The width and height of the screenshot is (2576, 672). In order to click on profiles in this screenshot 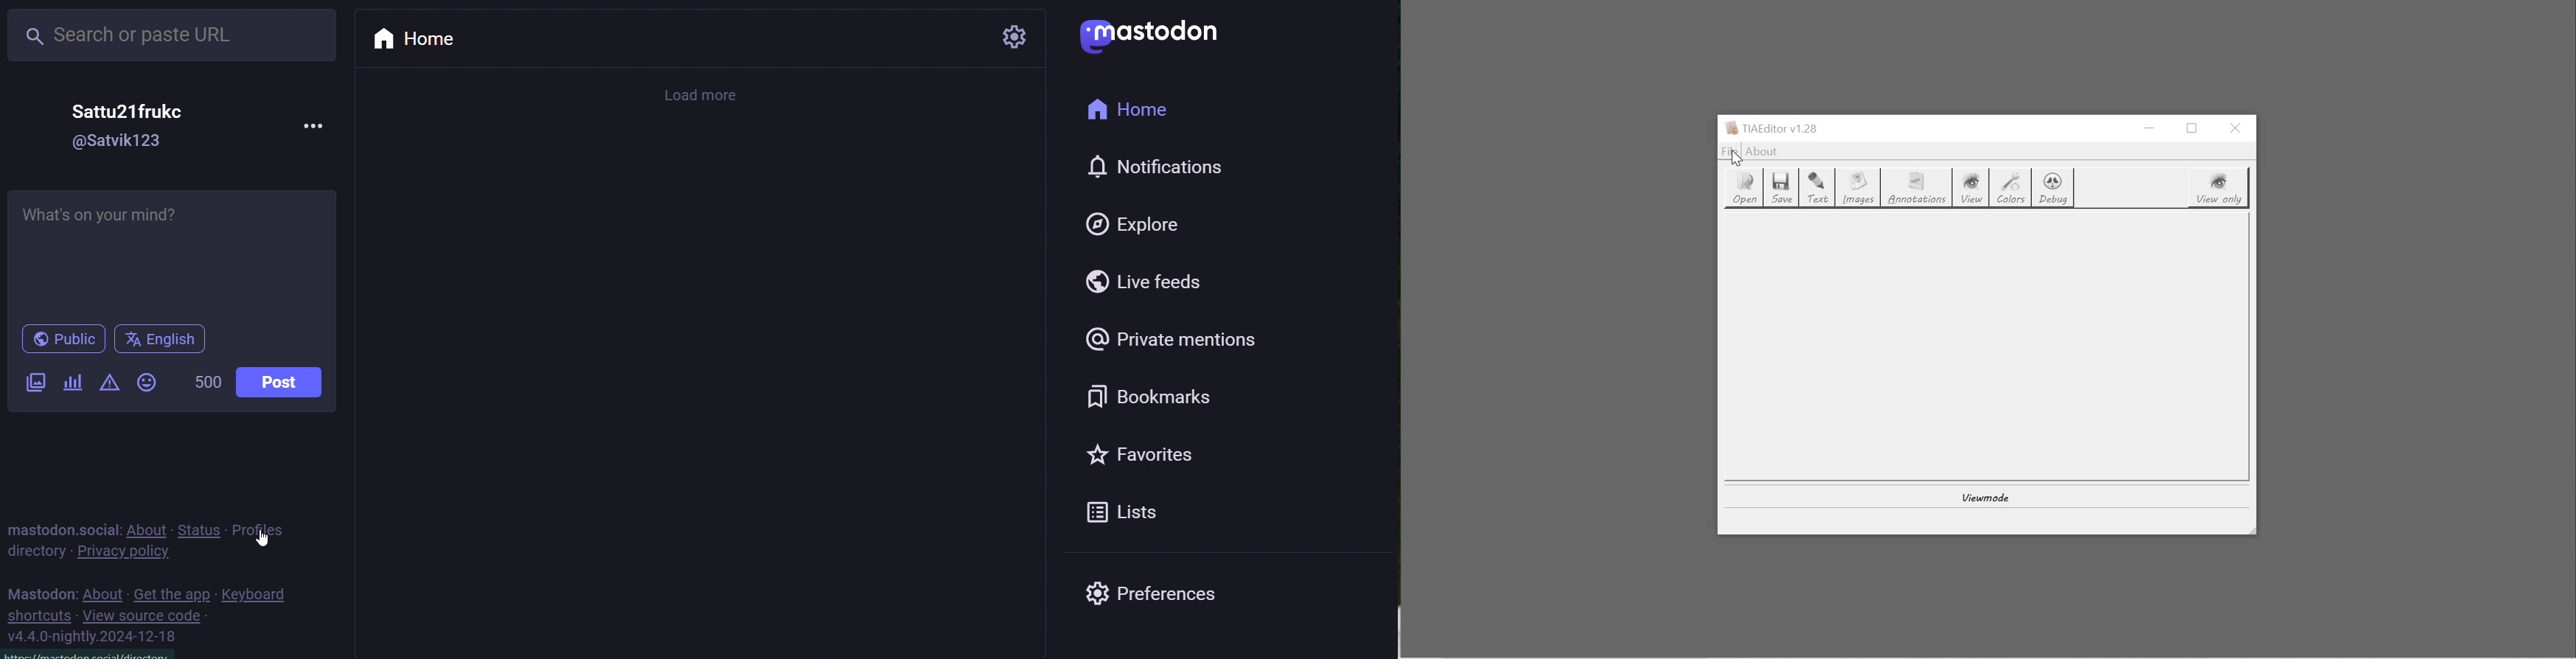, I will do `click(263, 529)`.